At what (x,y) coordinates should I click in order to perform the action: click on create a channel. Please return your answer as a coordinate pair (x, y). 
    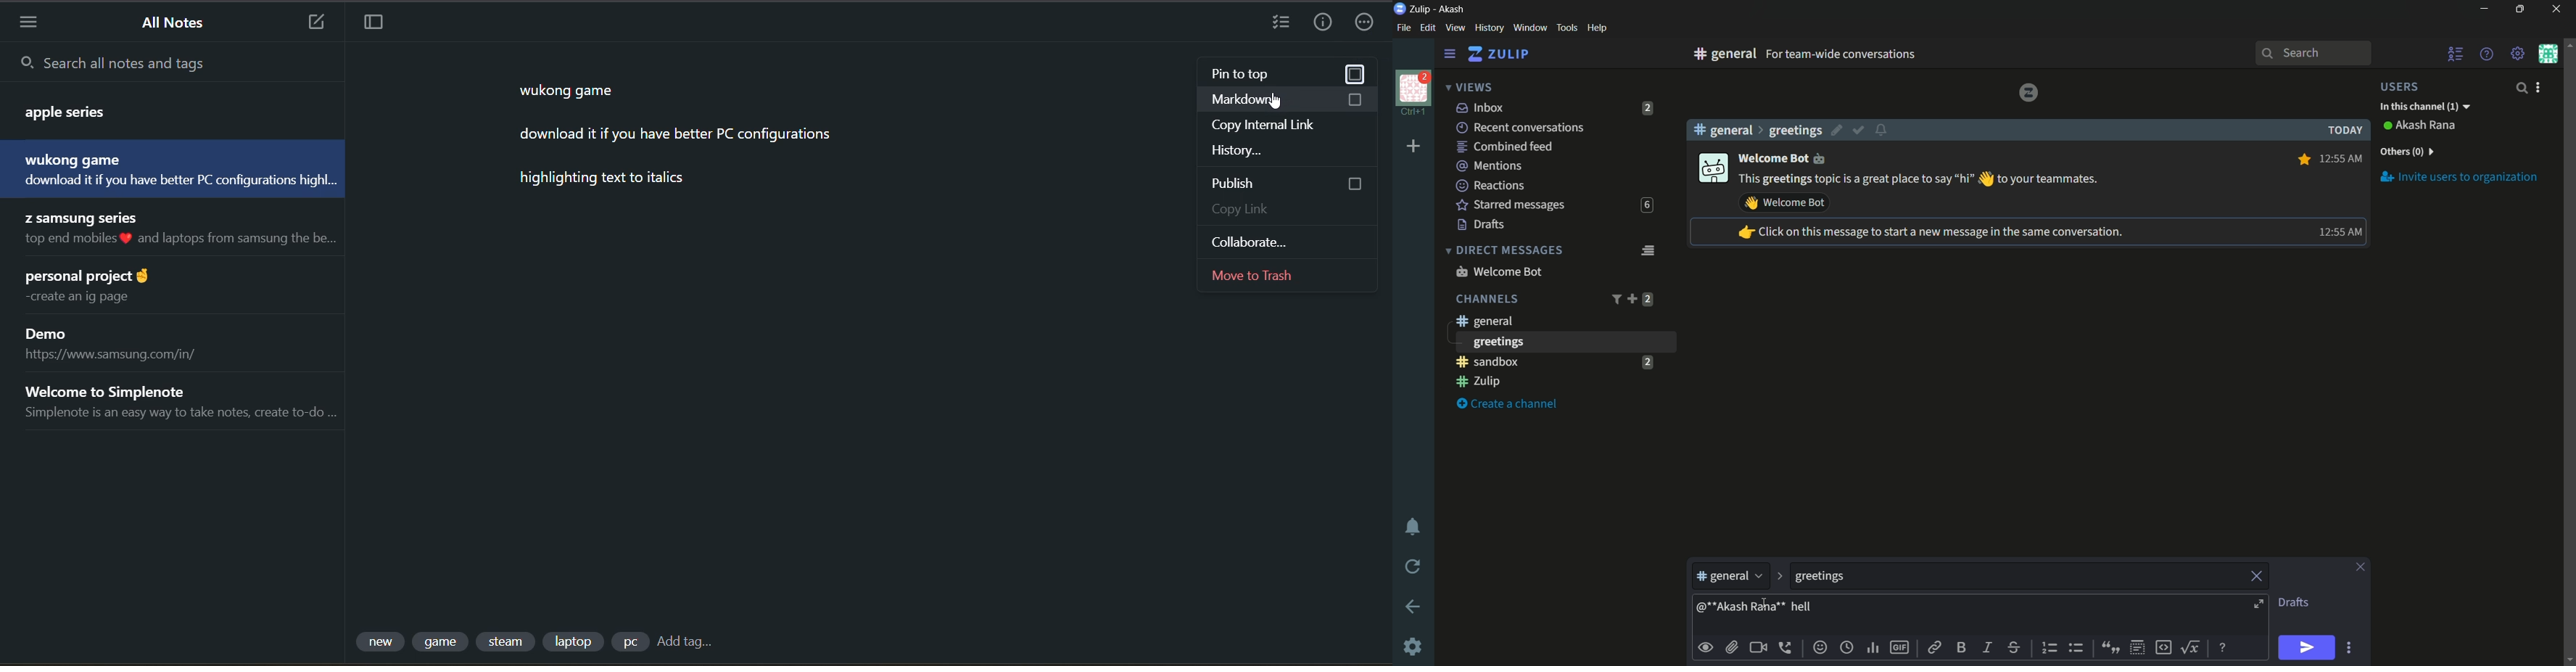
    Looking at the image, I should click on (1510, 405).